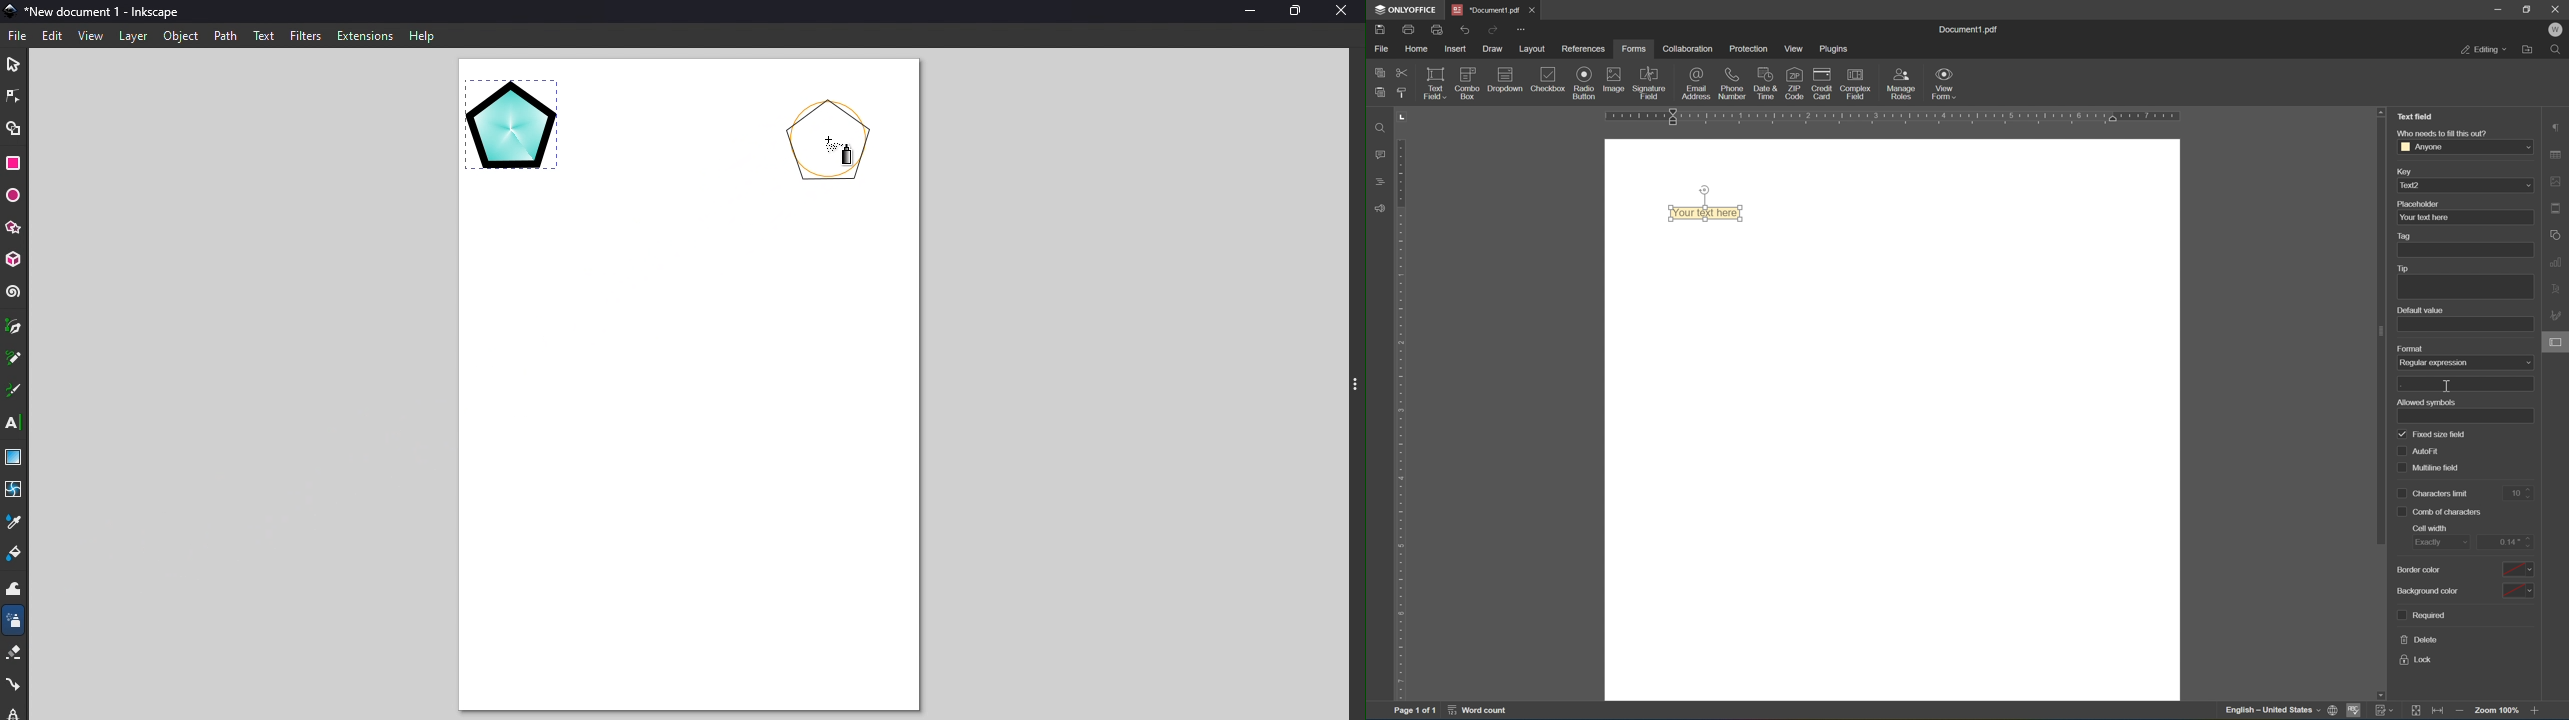  What do you see at coordinates (17, 521) in the screenshot?
I see `Dropper tool` at bounding box center [17, 521].